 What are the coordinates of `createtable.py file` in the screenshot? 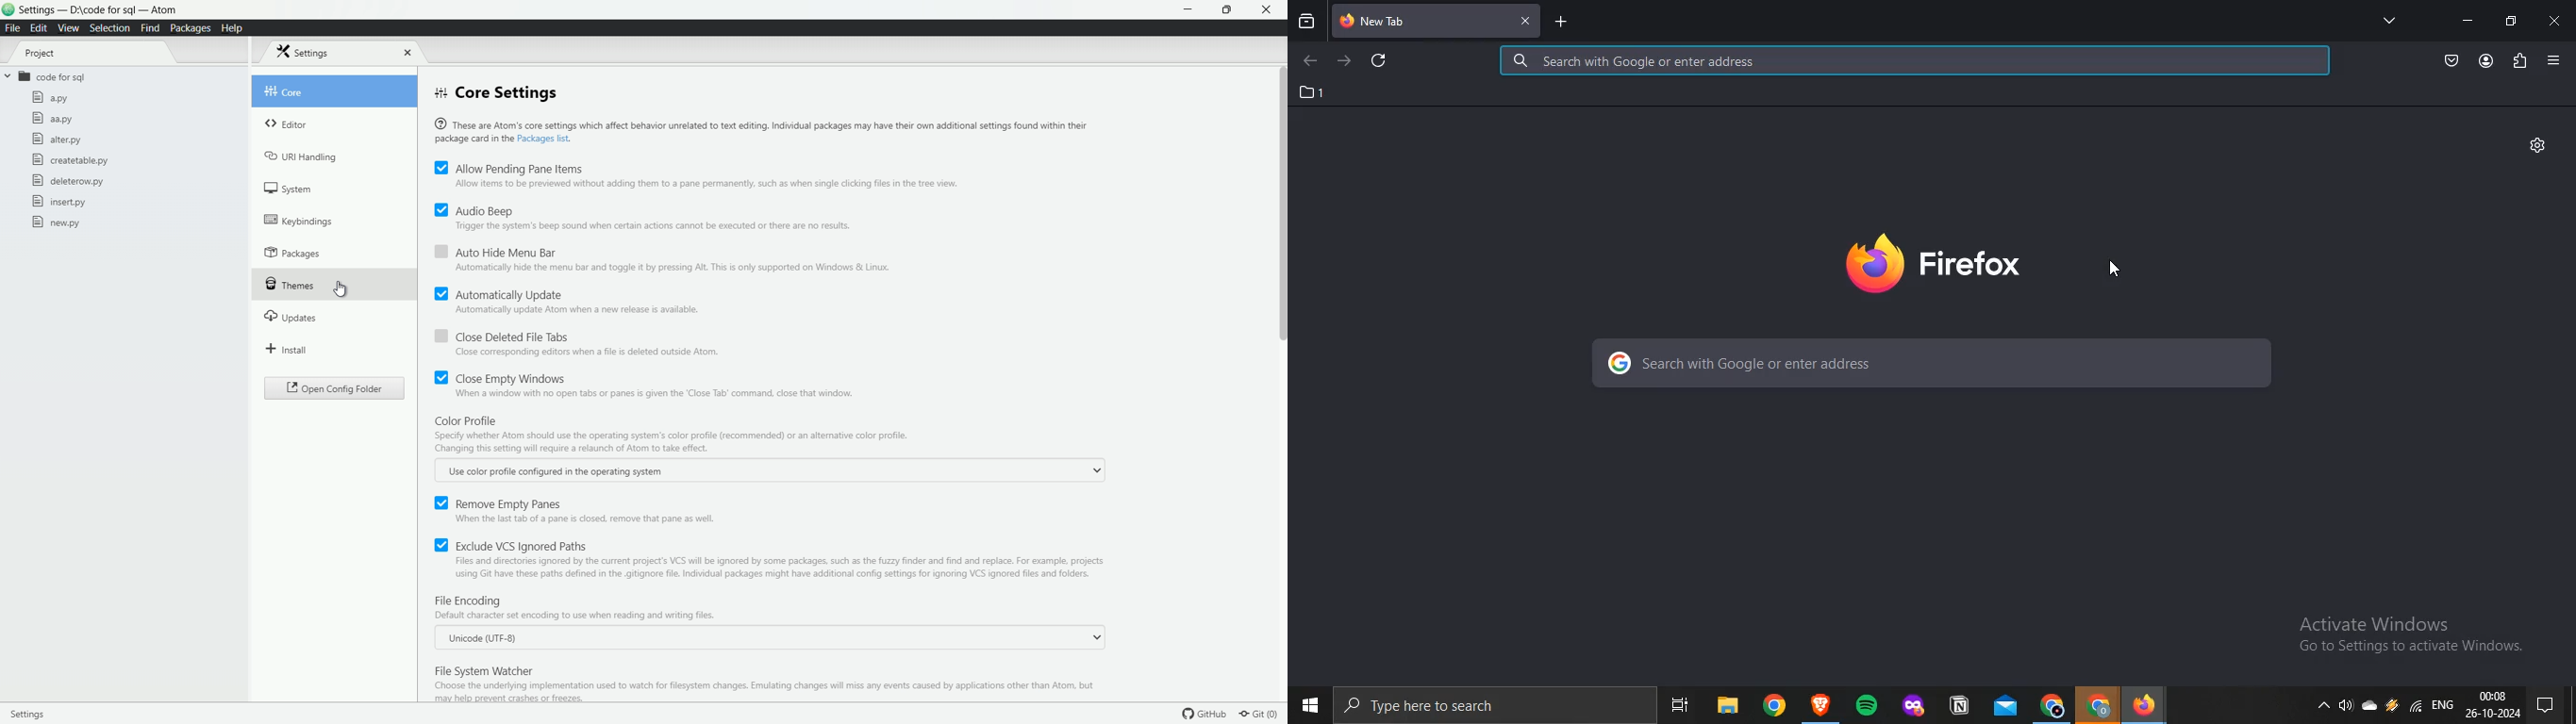 It's located at (68, 160).